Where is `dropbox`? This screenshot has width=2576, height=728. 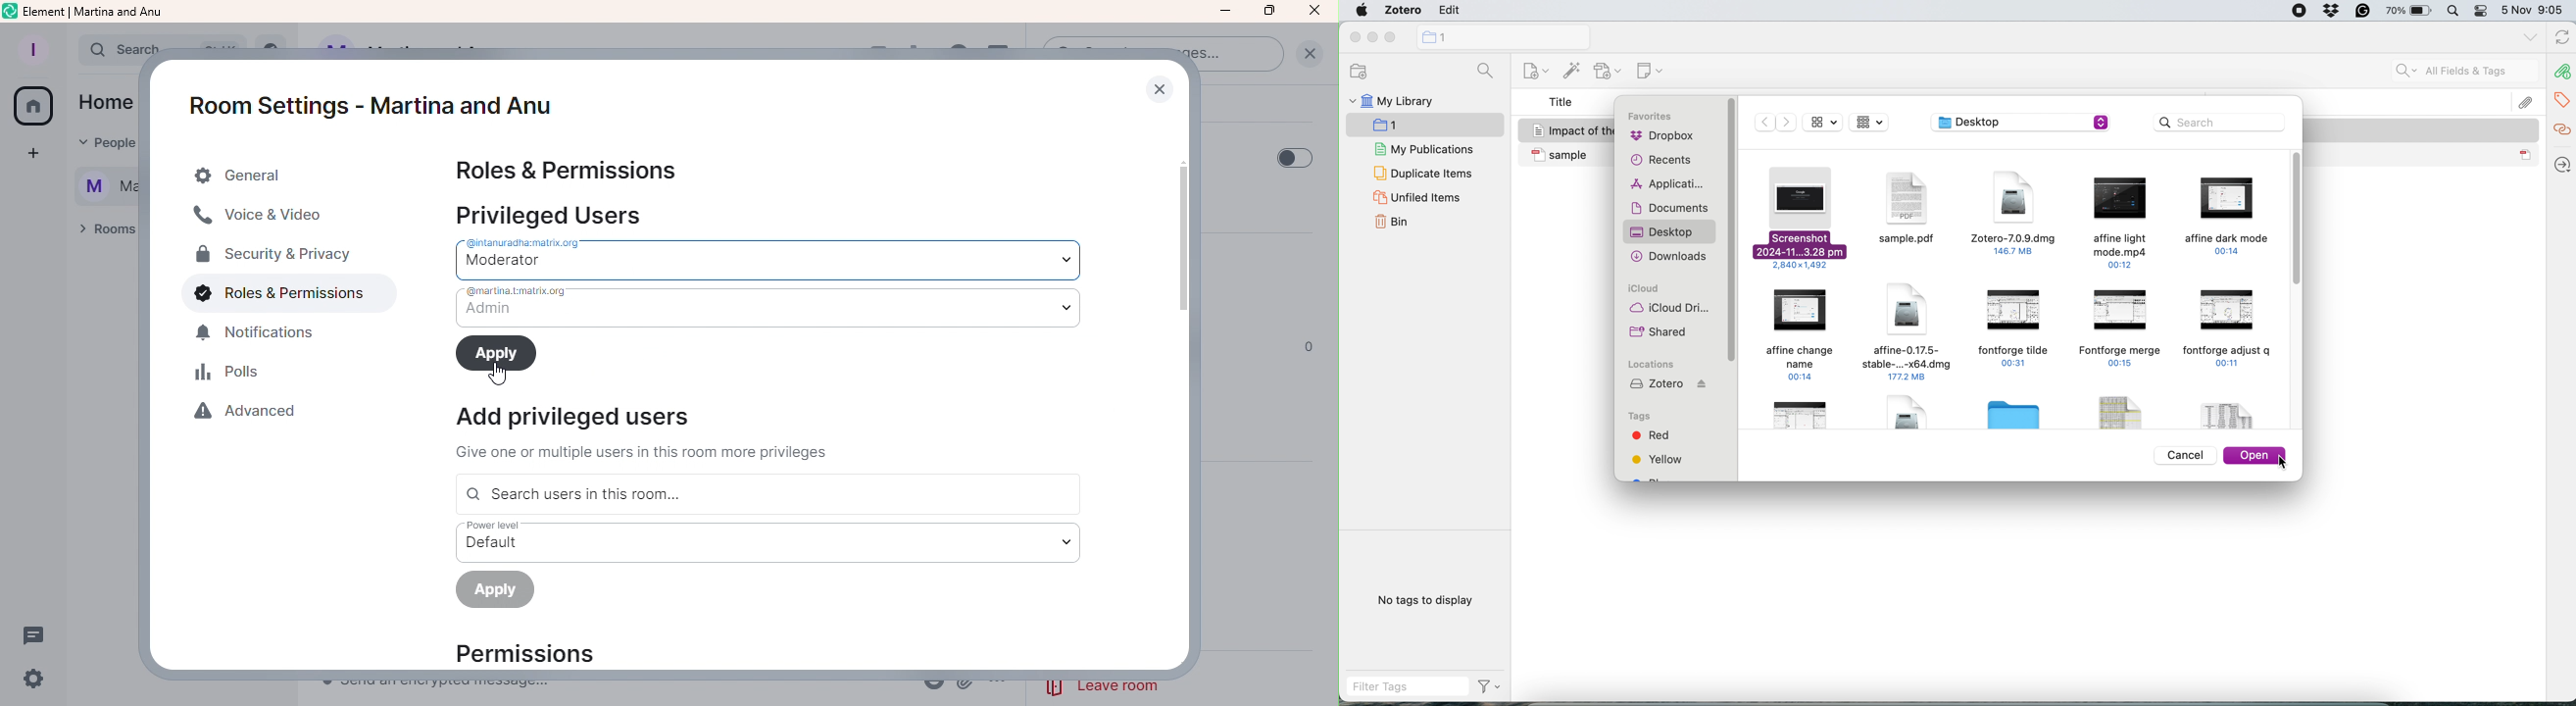 dropbox is located at coordinates (1661, 137).